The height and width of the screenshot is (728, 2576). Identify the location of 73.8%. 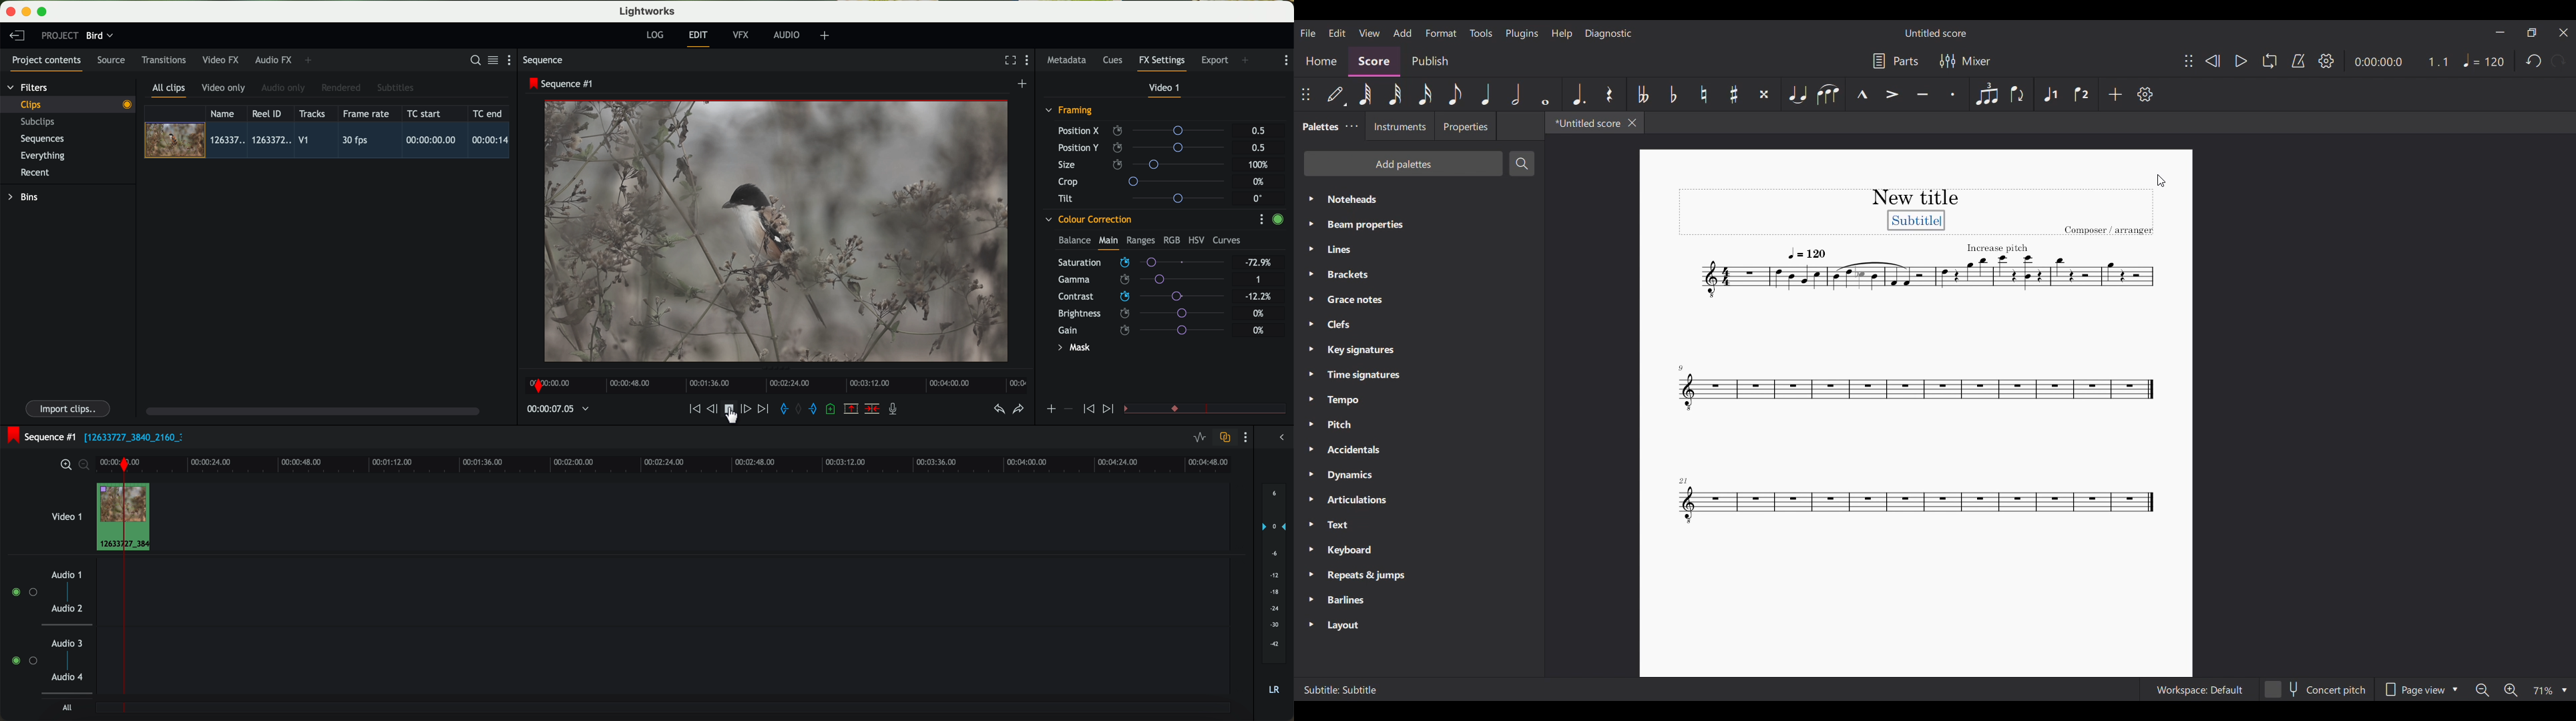
(1259, 263).